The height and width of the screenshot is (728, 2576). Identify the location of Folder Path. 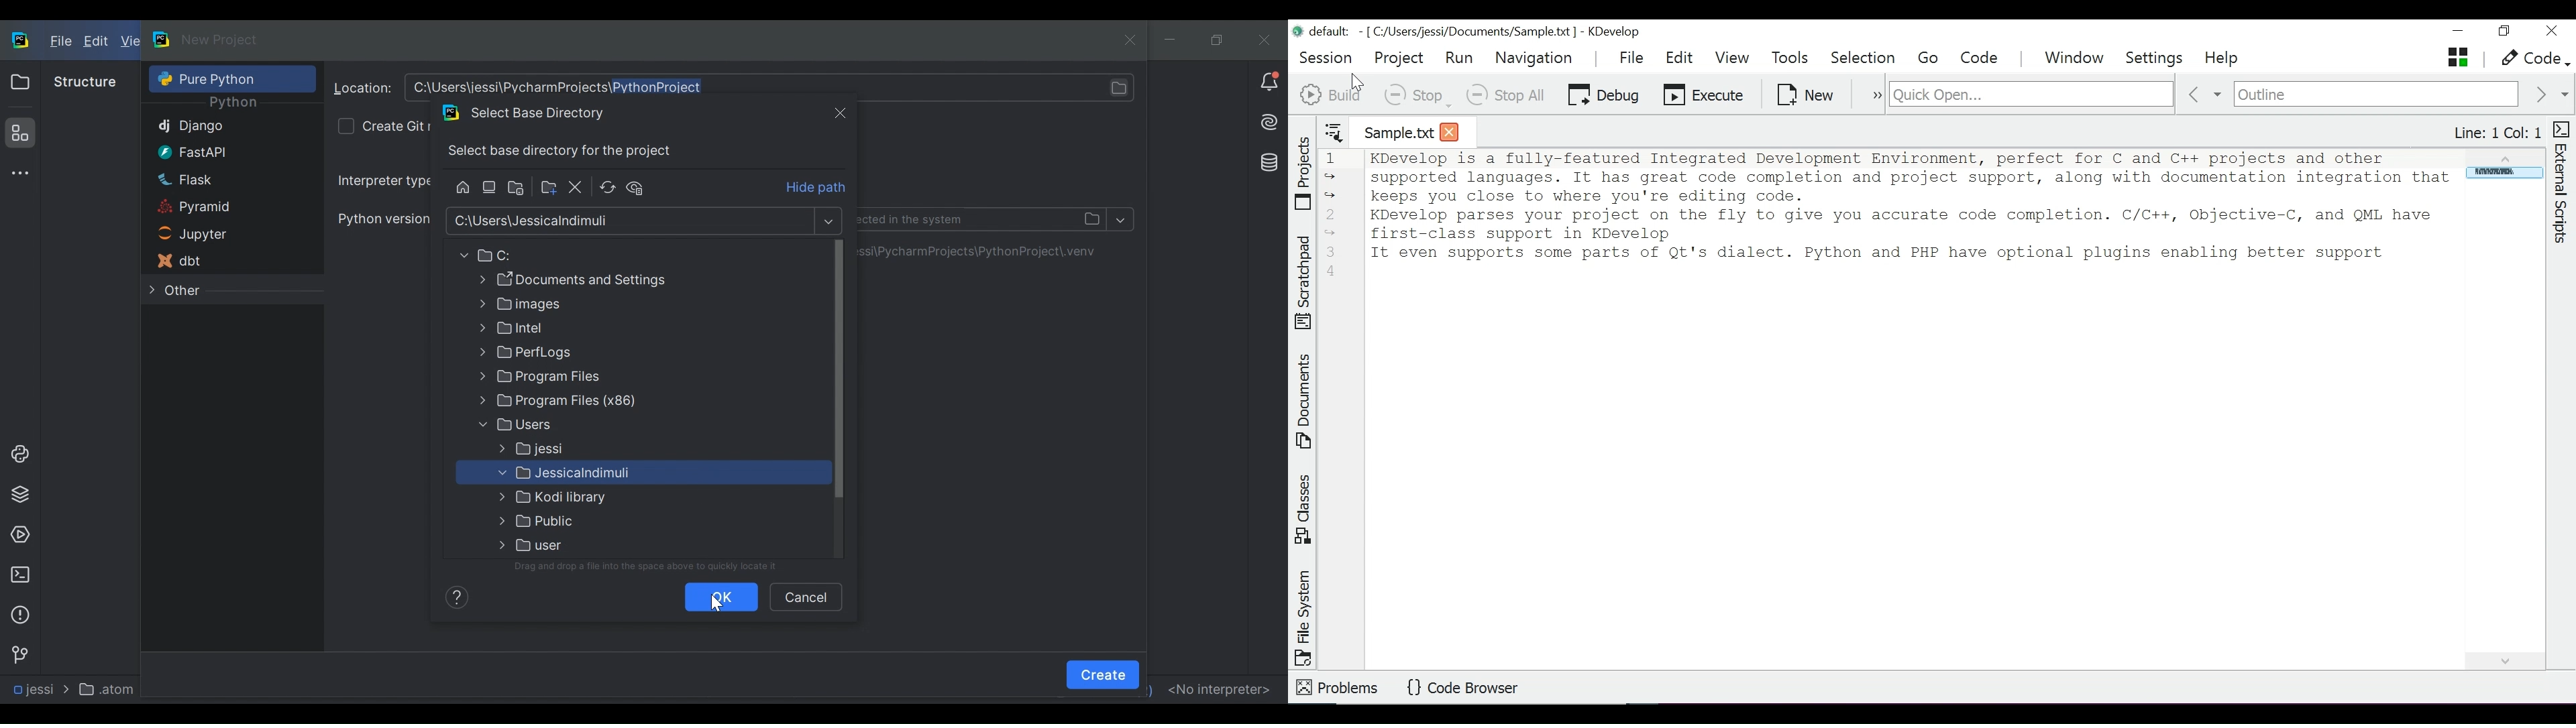
(587, 328).